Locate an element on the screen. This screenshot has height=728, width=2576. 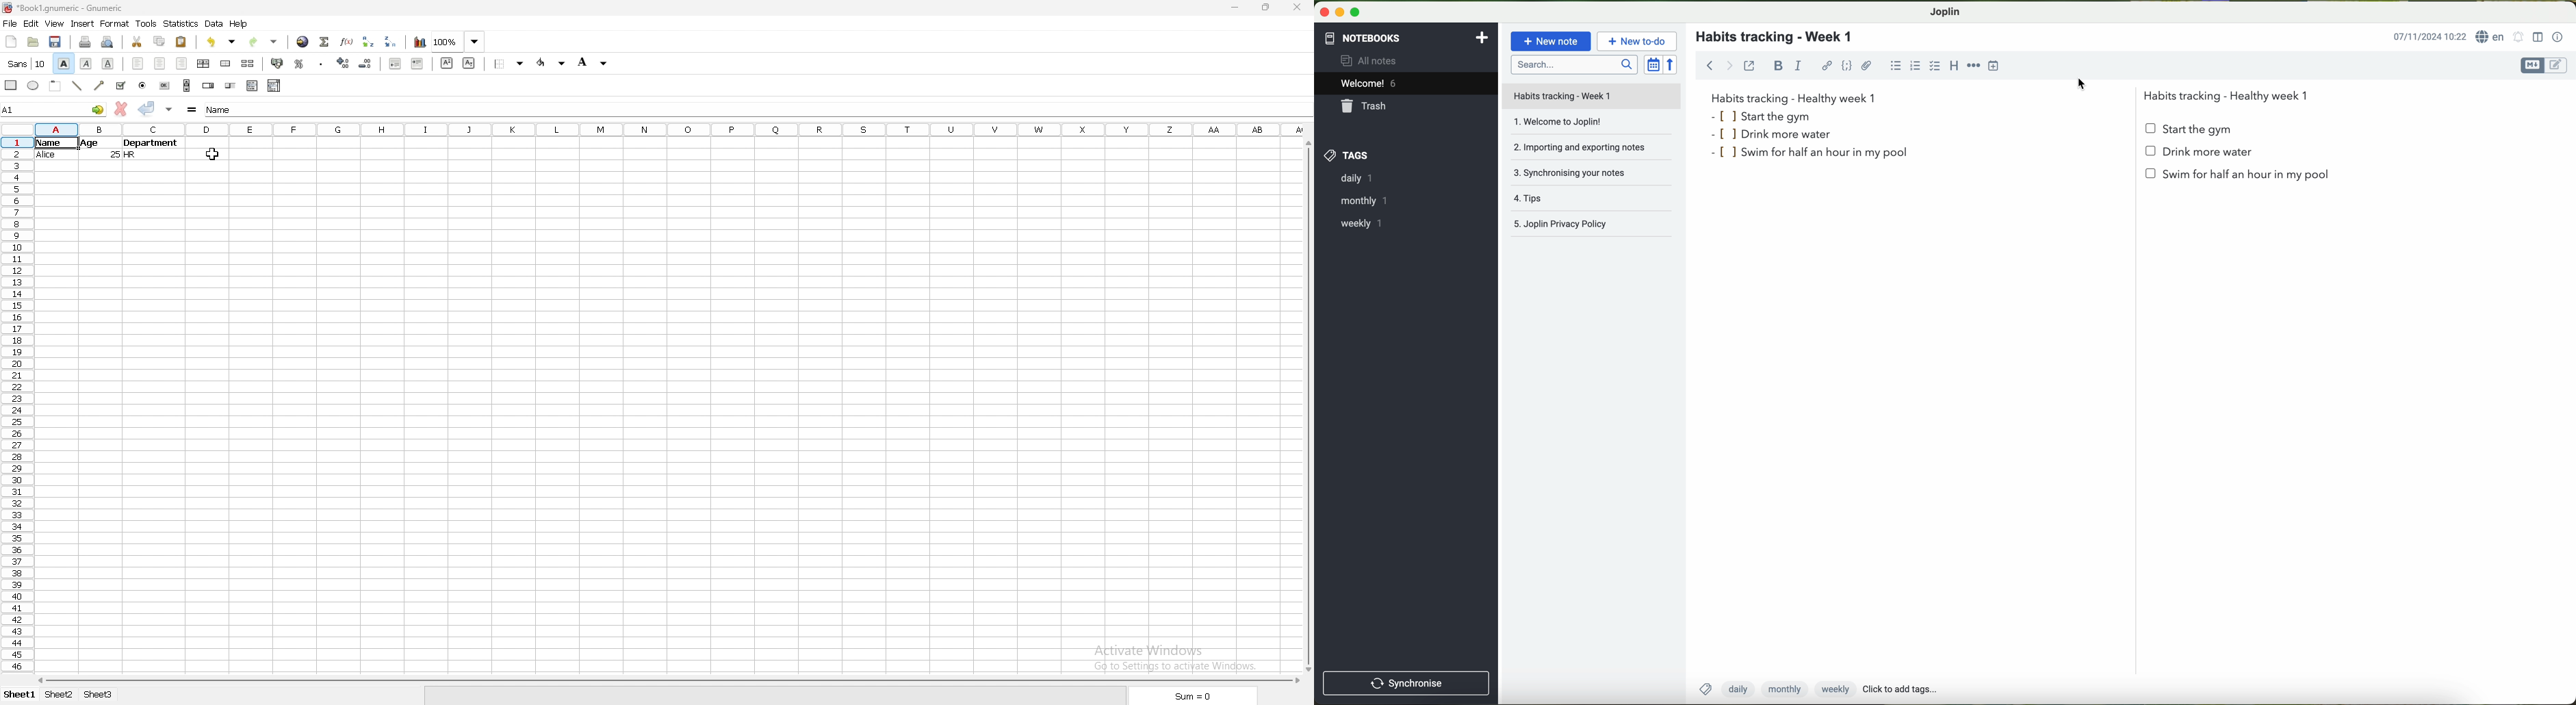
welcome 5 is located at coordinates (1369, 83).